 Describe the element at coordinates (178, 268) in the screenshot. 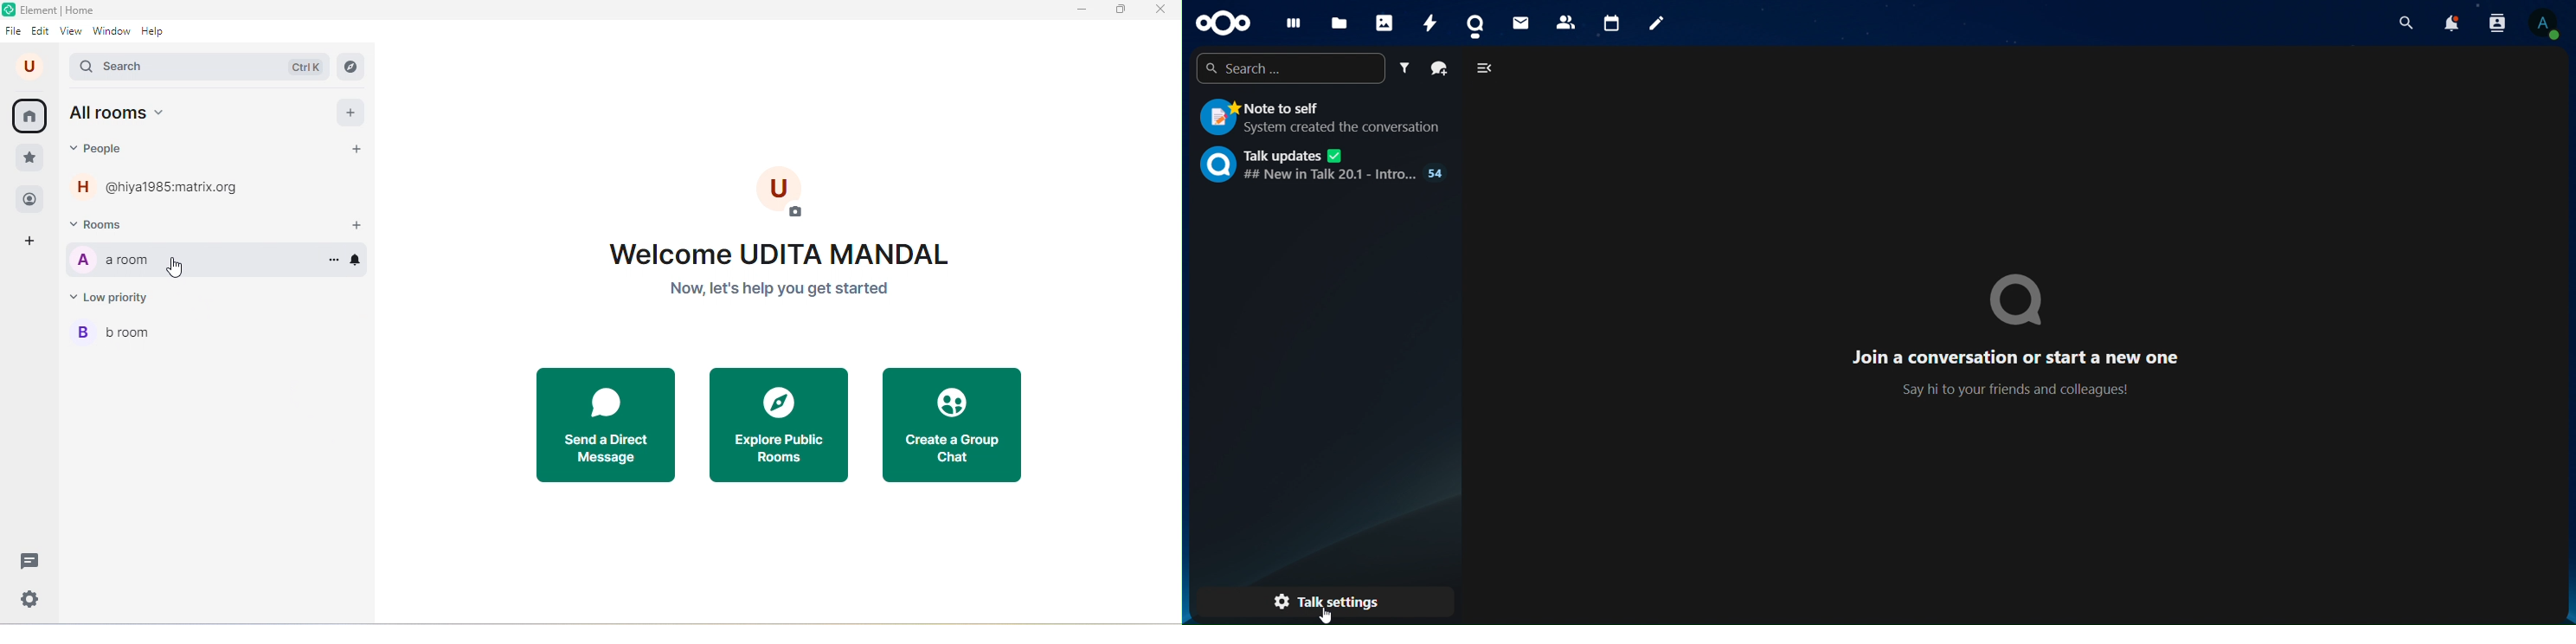

I see `cursor` at that location.